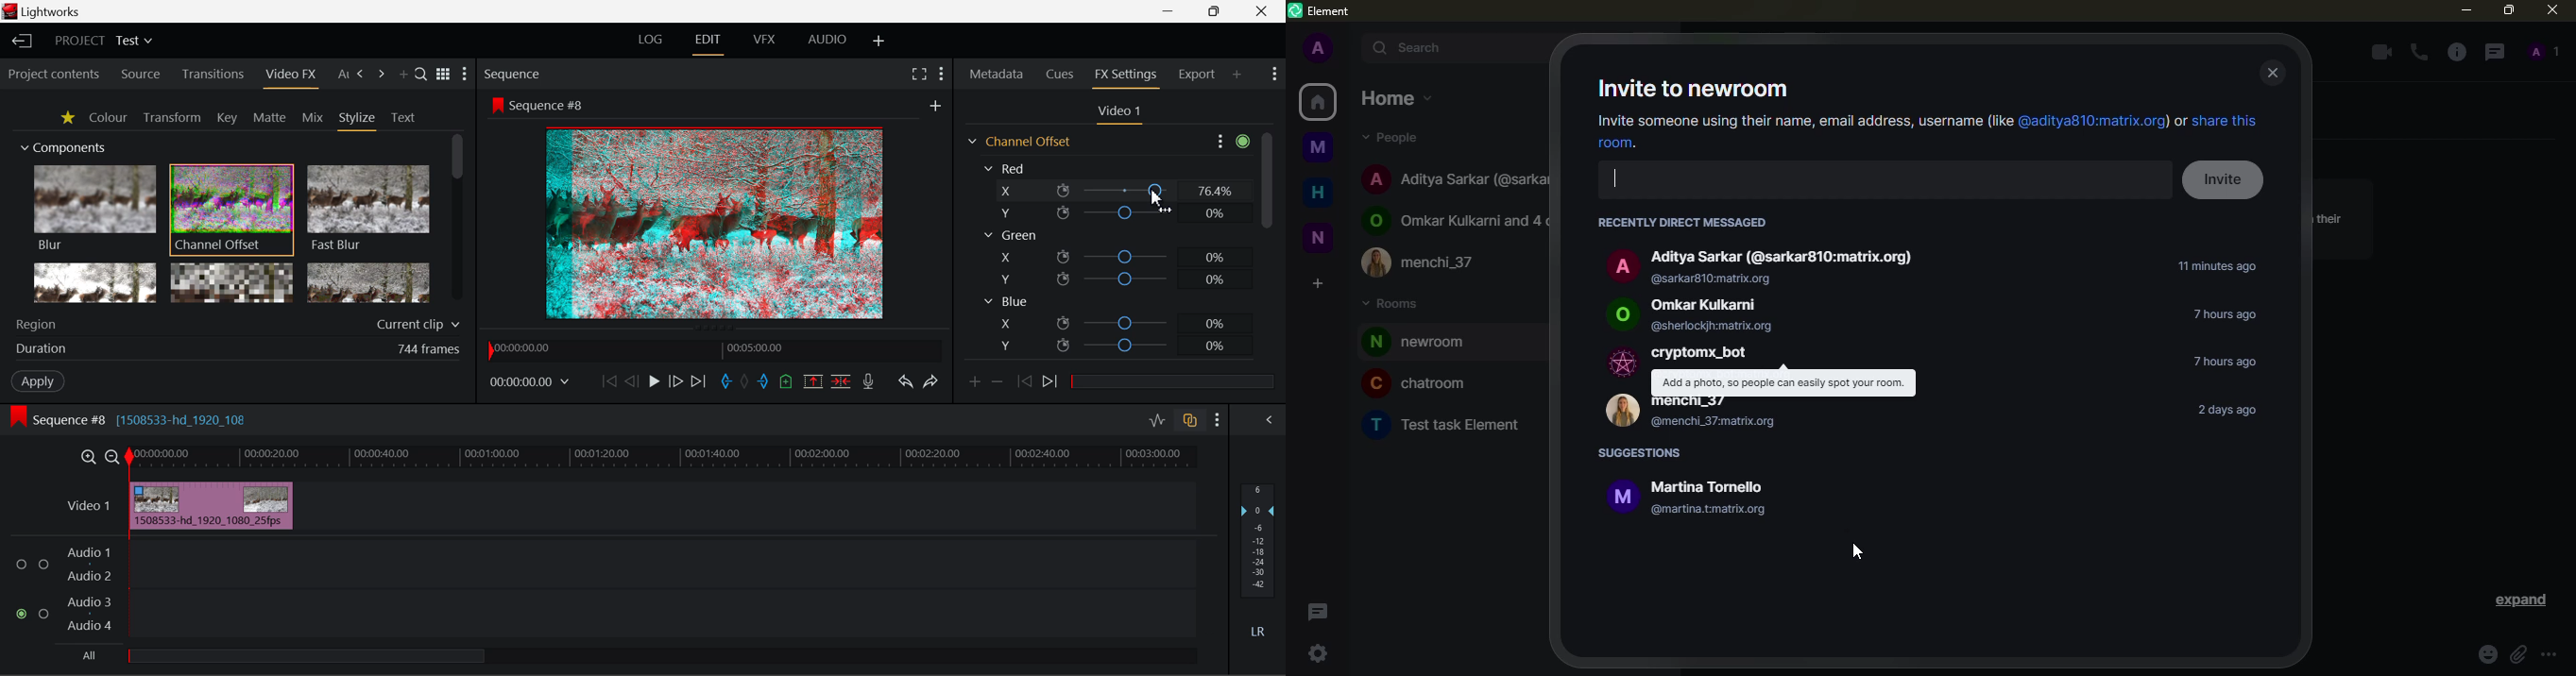  I want to click on rooms, so click(1393, 305).